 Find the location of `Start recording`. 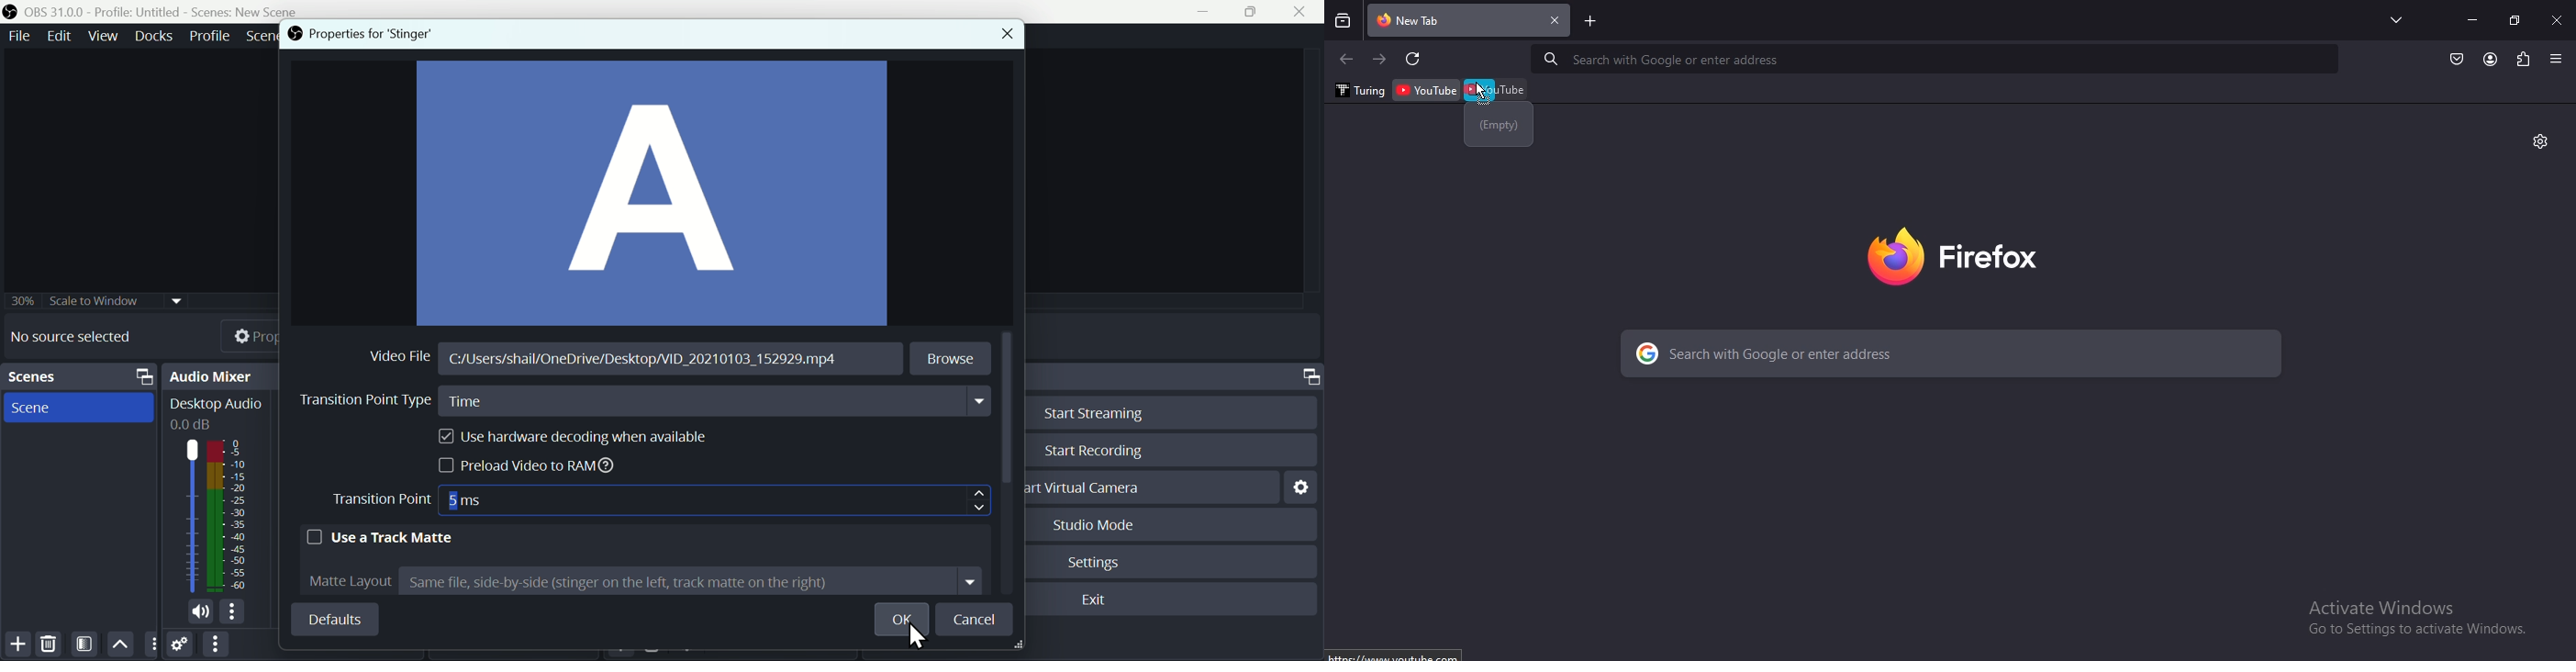

Start recording is located at coordinates (1090, 452).